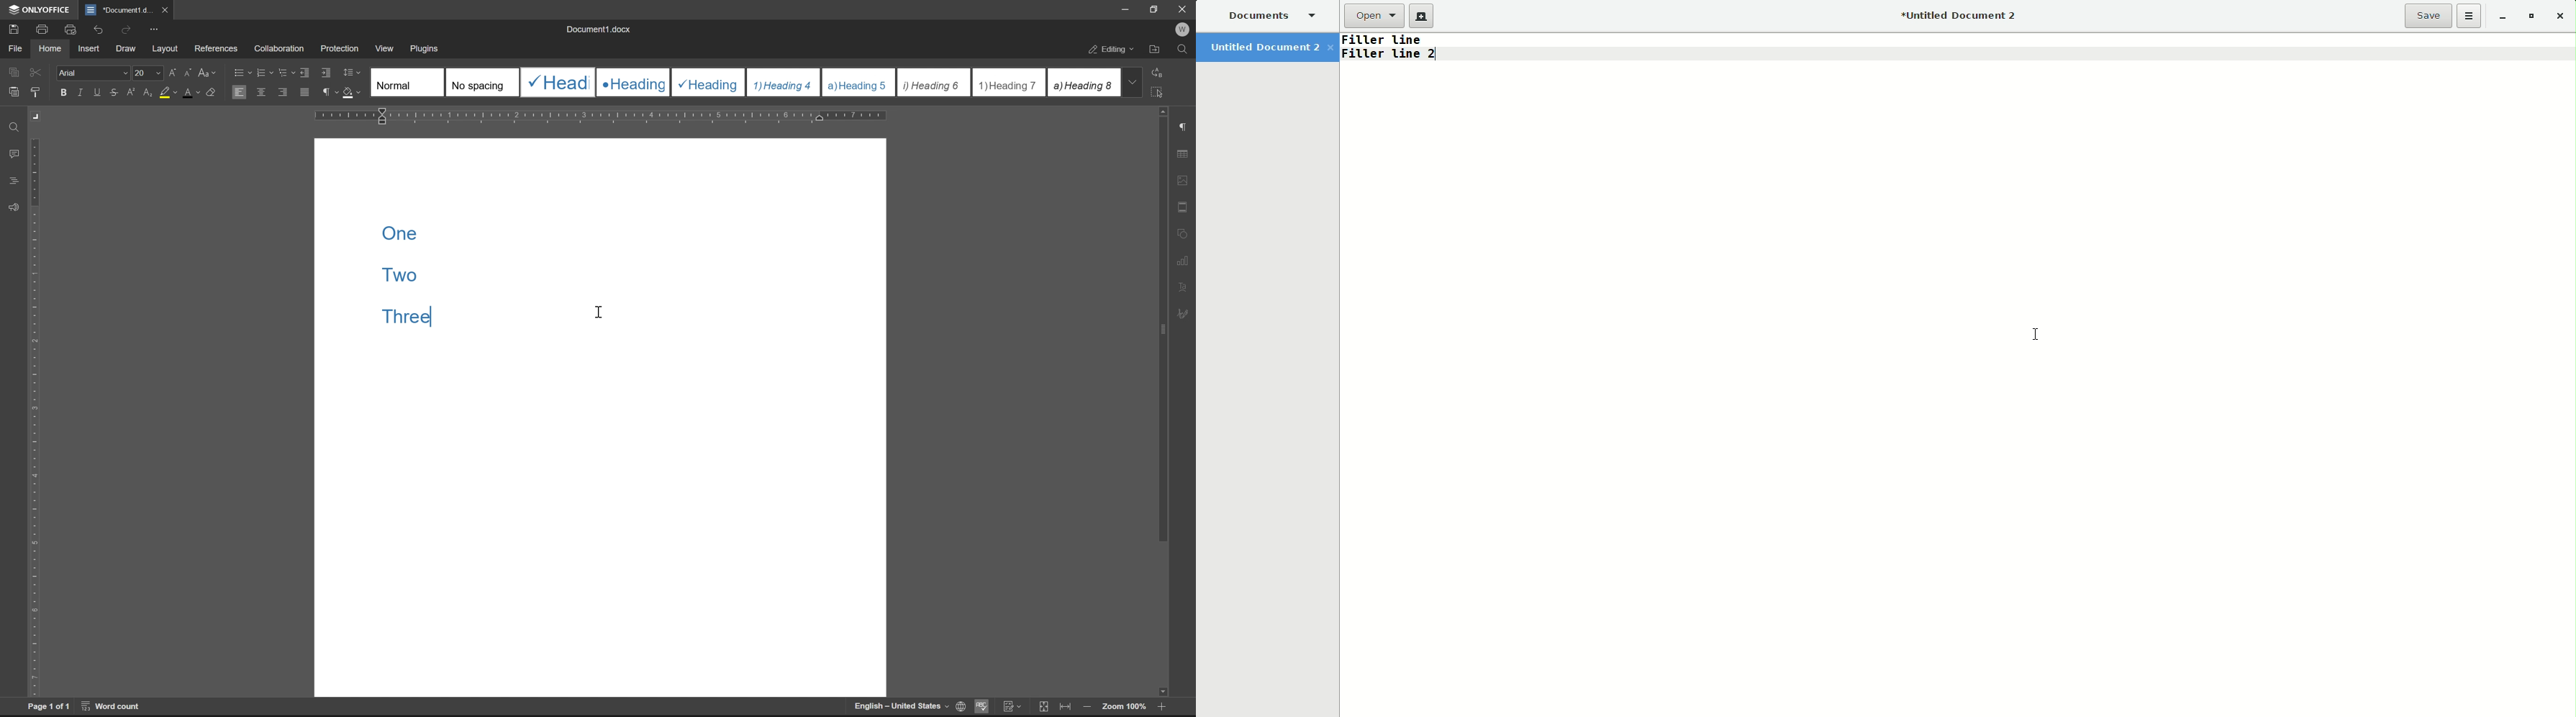  I want to click on scroll bar, so click(1161, 402).